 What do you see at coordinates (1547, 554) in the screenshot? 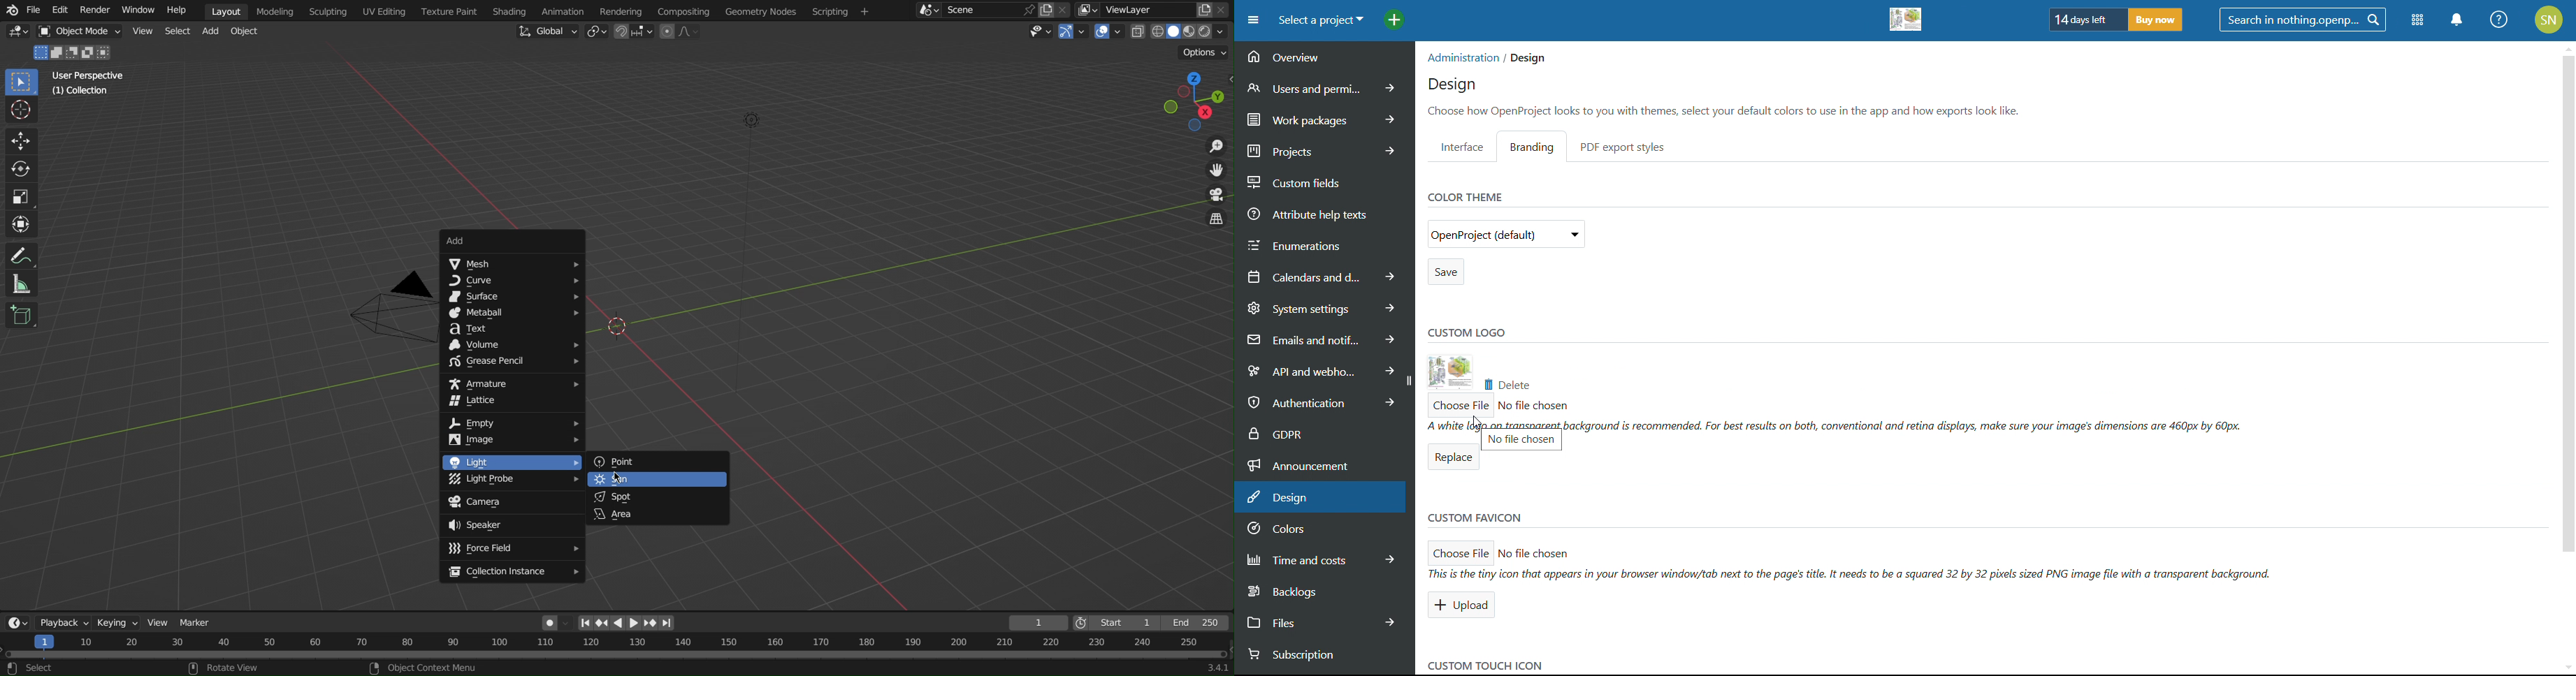
I see `> No file chosen` at bounding box center [1547, 554].